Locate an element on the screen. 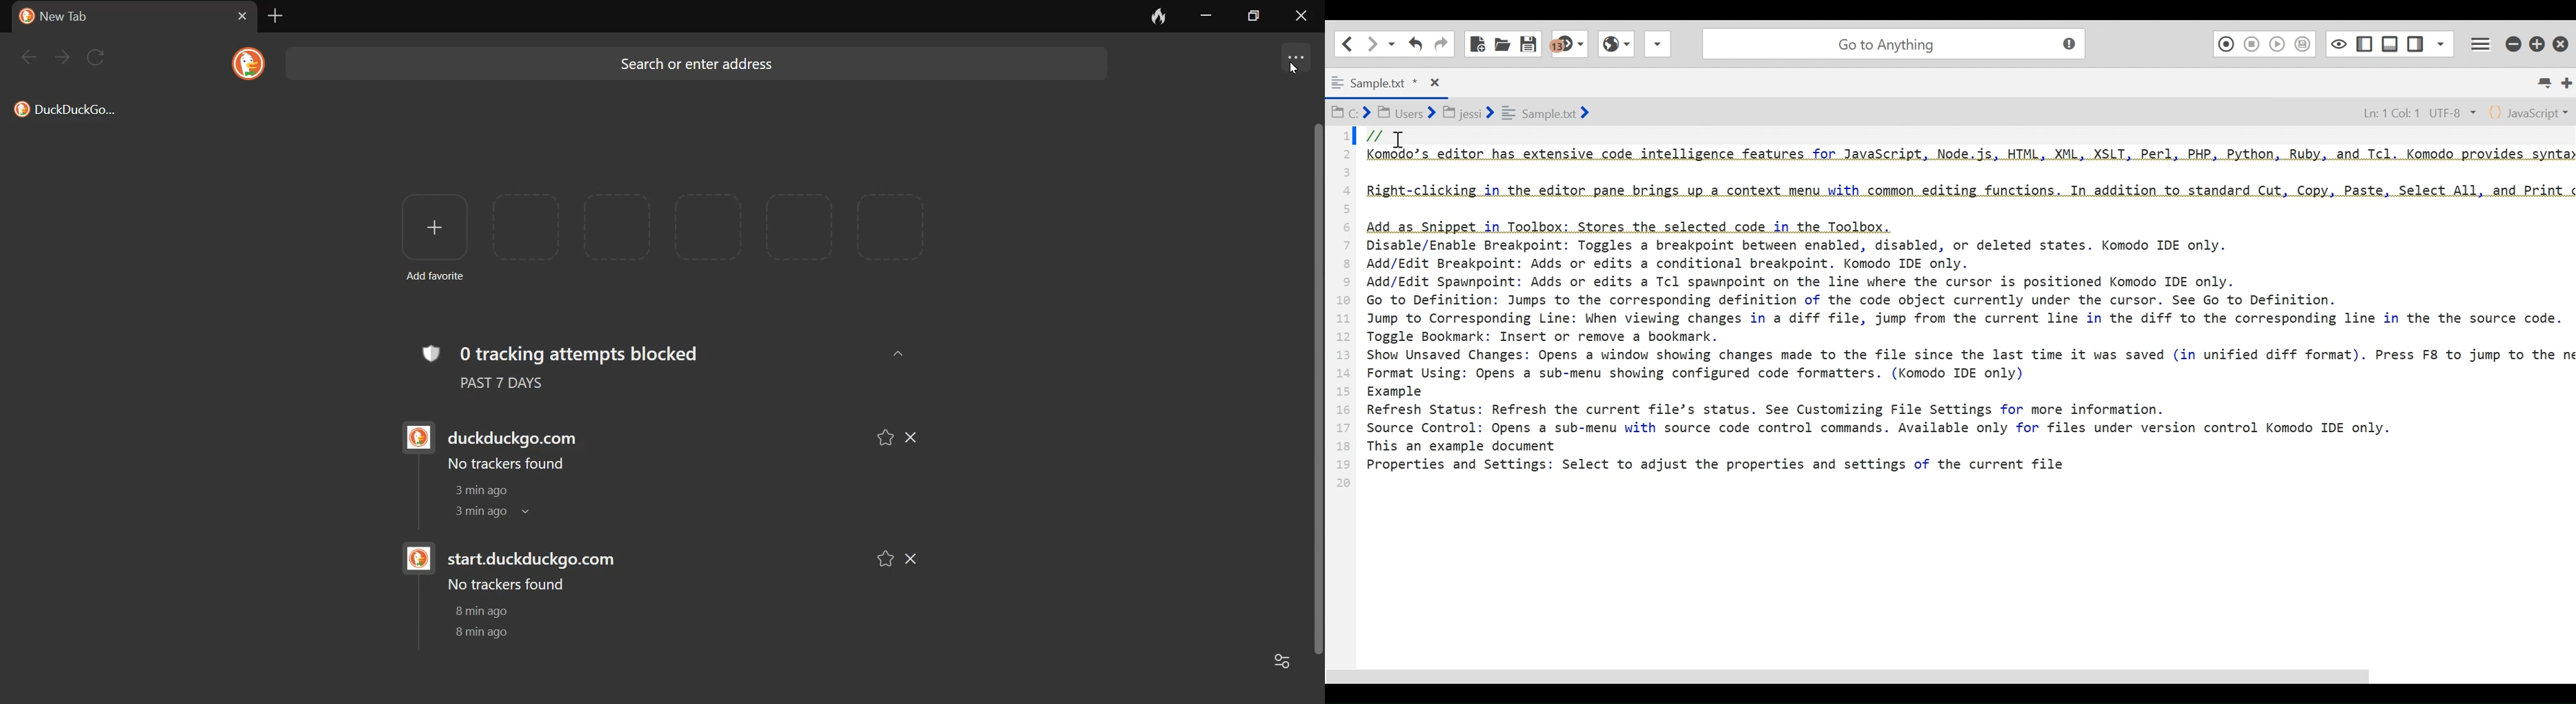  Recent locations is located at coordinates (1392, 44).